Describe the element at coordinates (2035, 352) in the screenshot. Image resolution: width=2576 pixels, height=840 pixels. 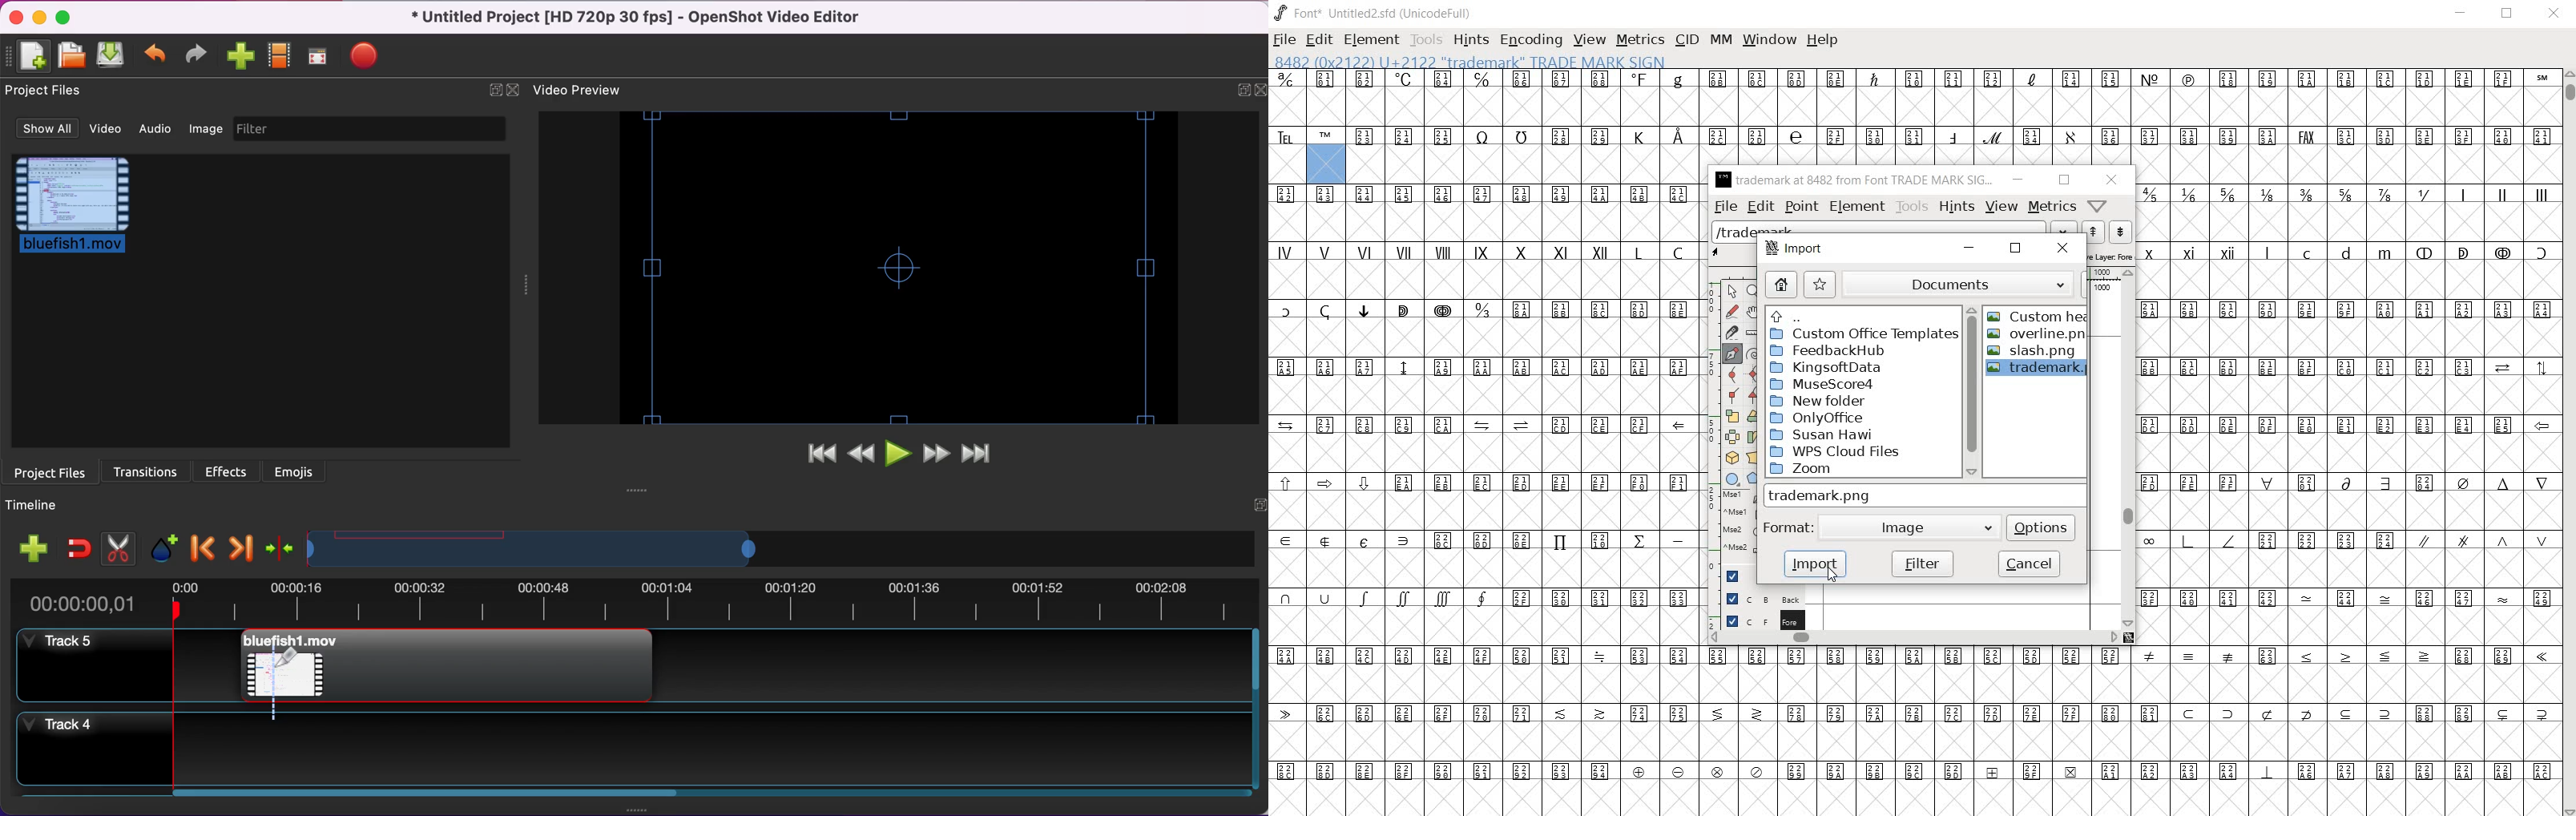
I see `slash.png` at that location.